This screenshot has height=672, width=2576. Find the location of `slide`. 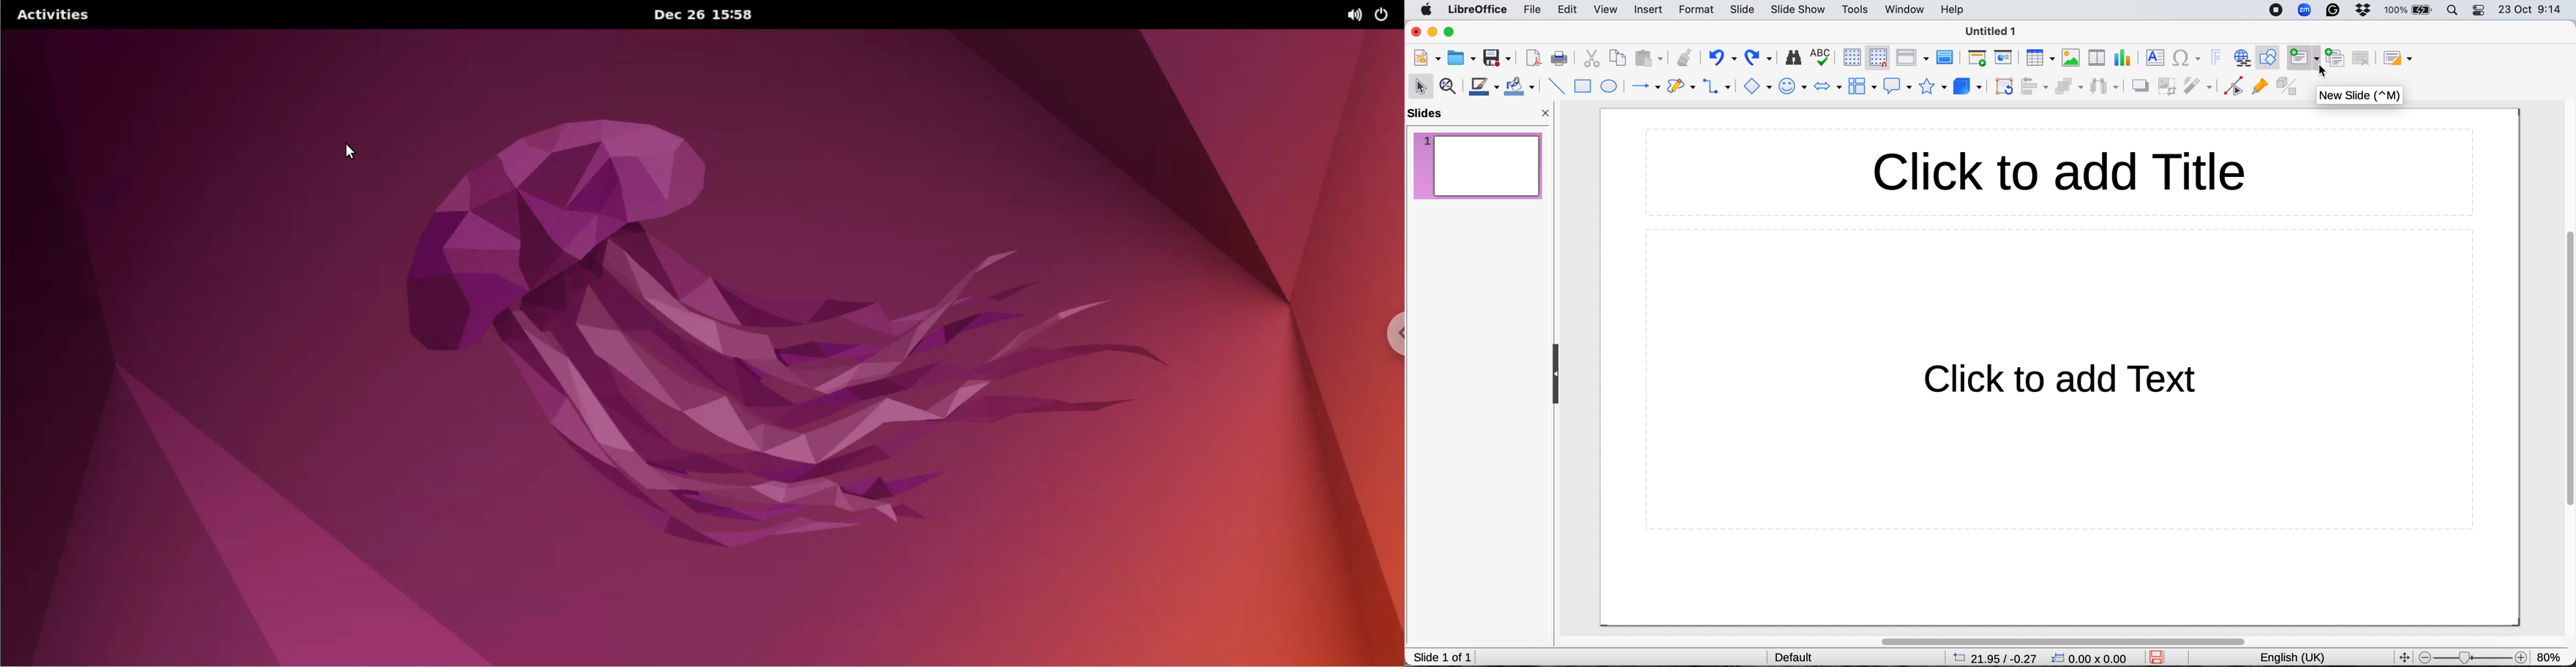

slide is located at coordinates (1741, 8).